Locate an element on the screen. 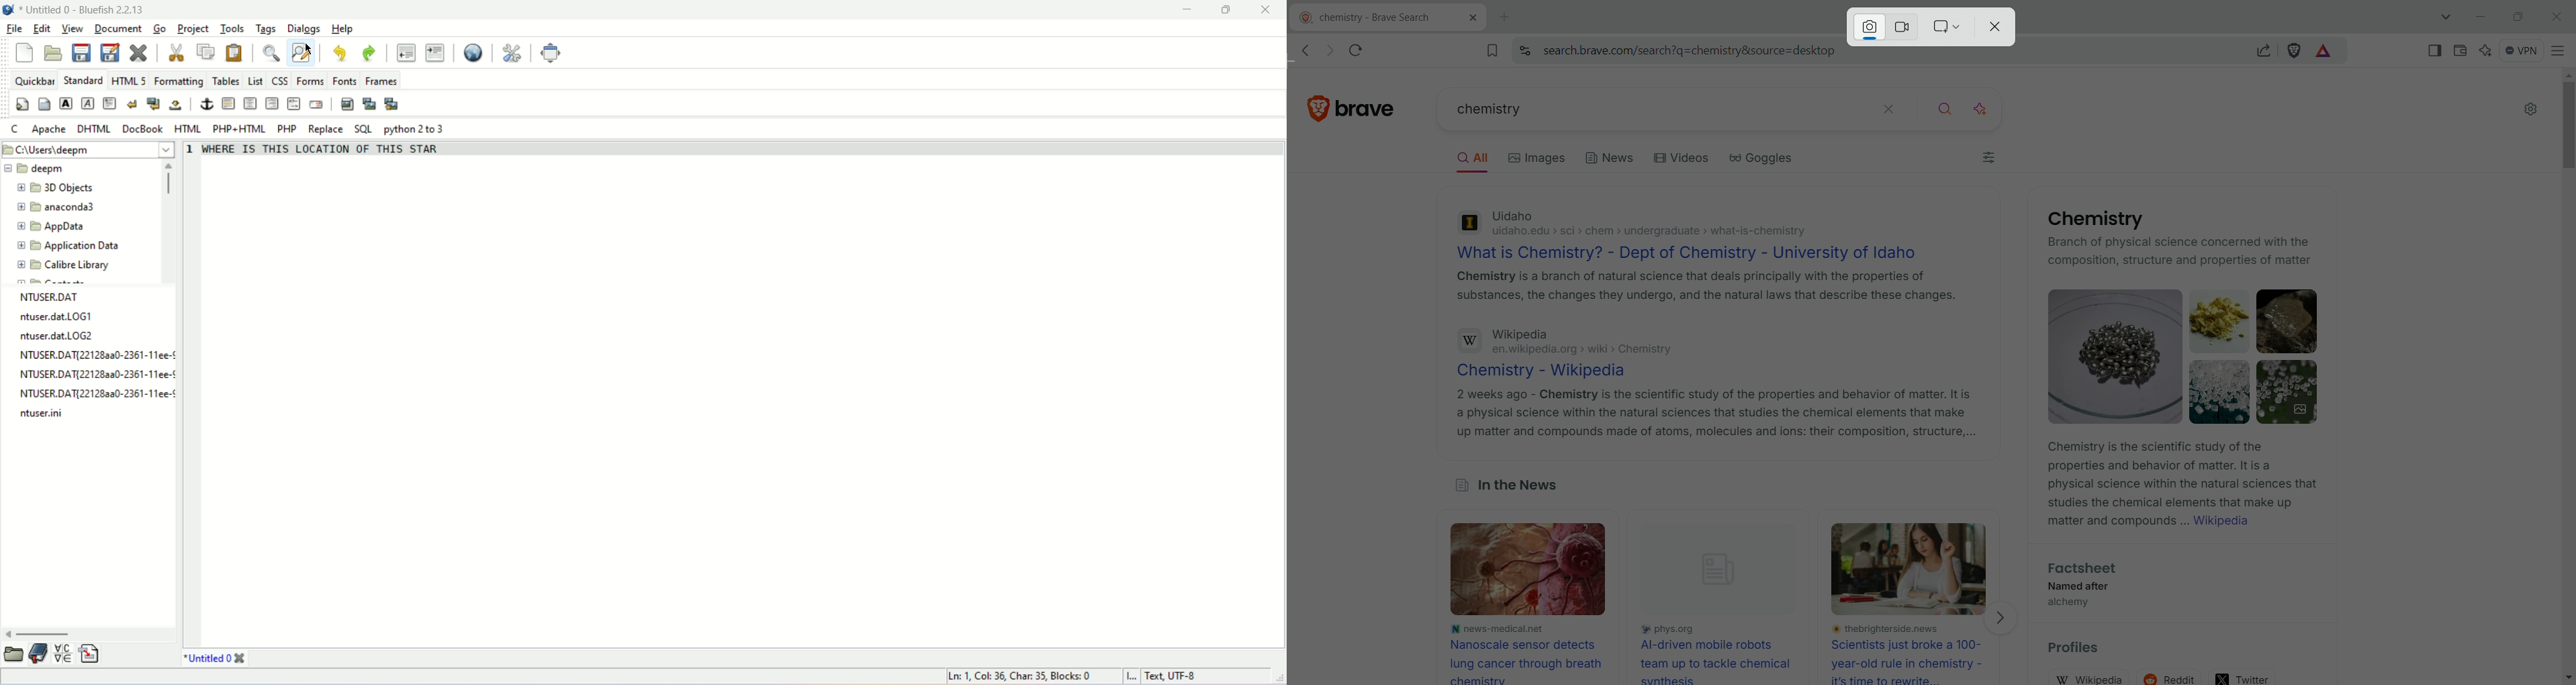  tools is located at coordinates (230, 29).